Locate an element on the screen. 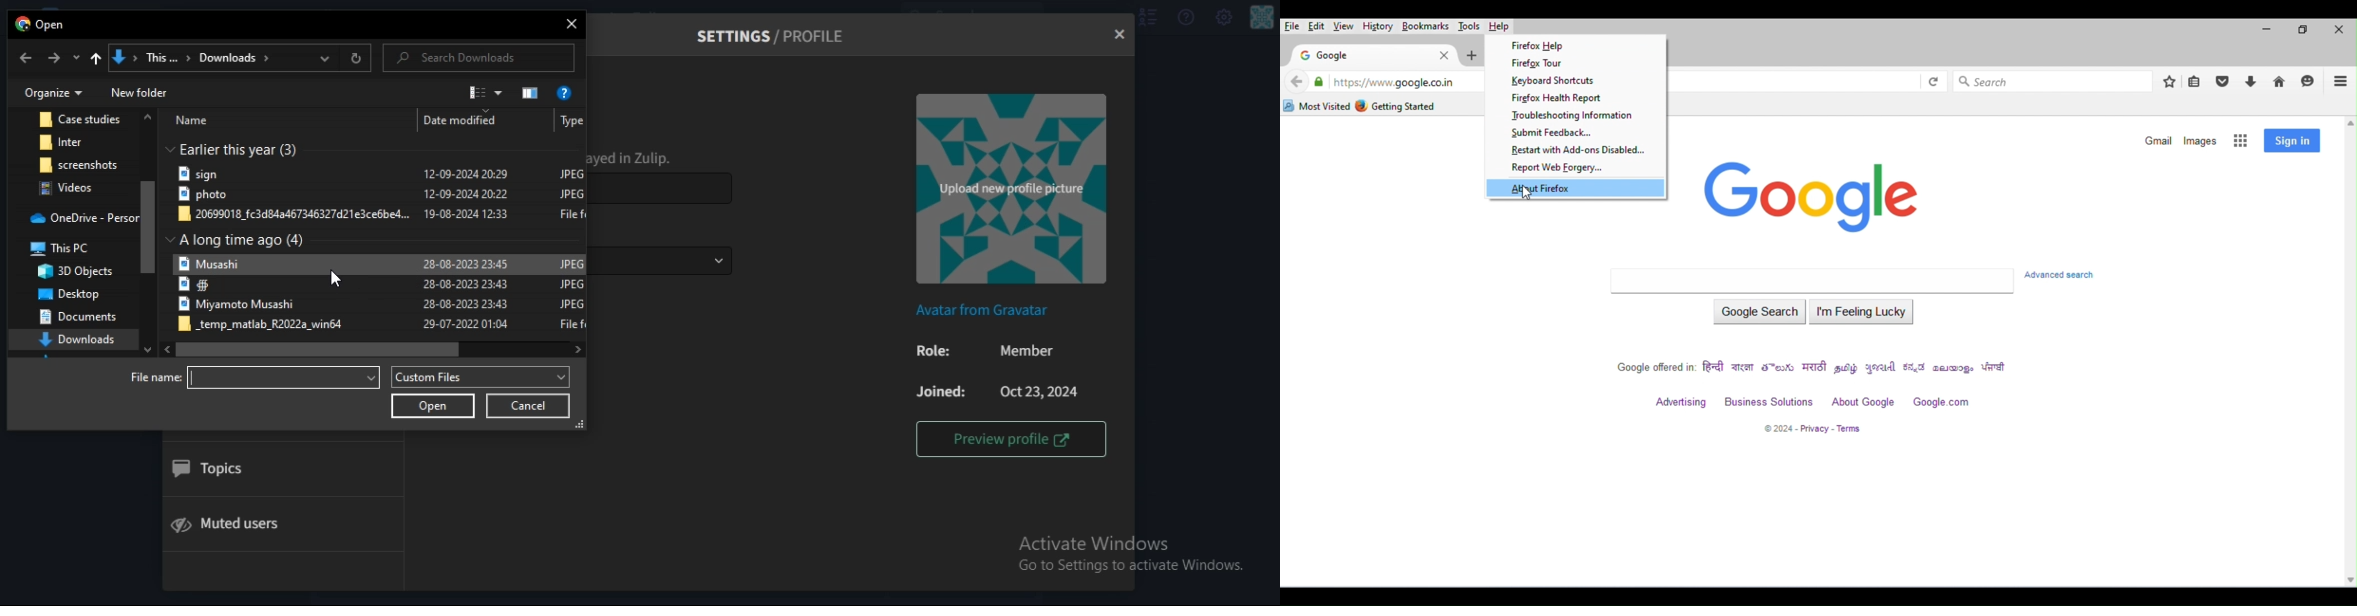 The image size is (2380, 616). dropdown is located at coordinates (328, 59).